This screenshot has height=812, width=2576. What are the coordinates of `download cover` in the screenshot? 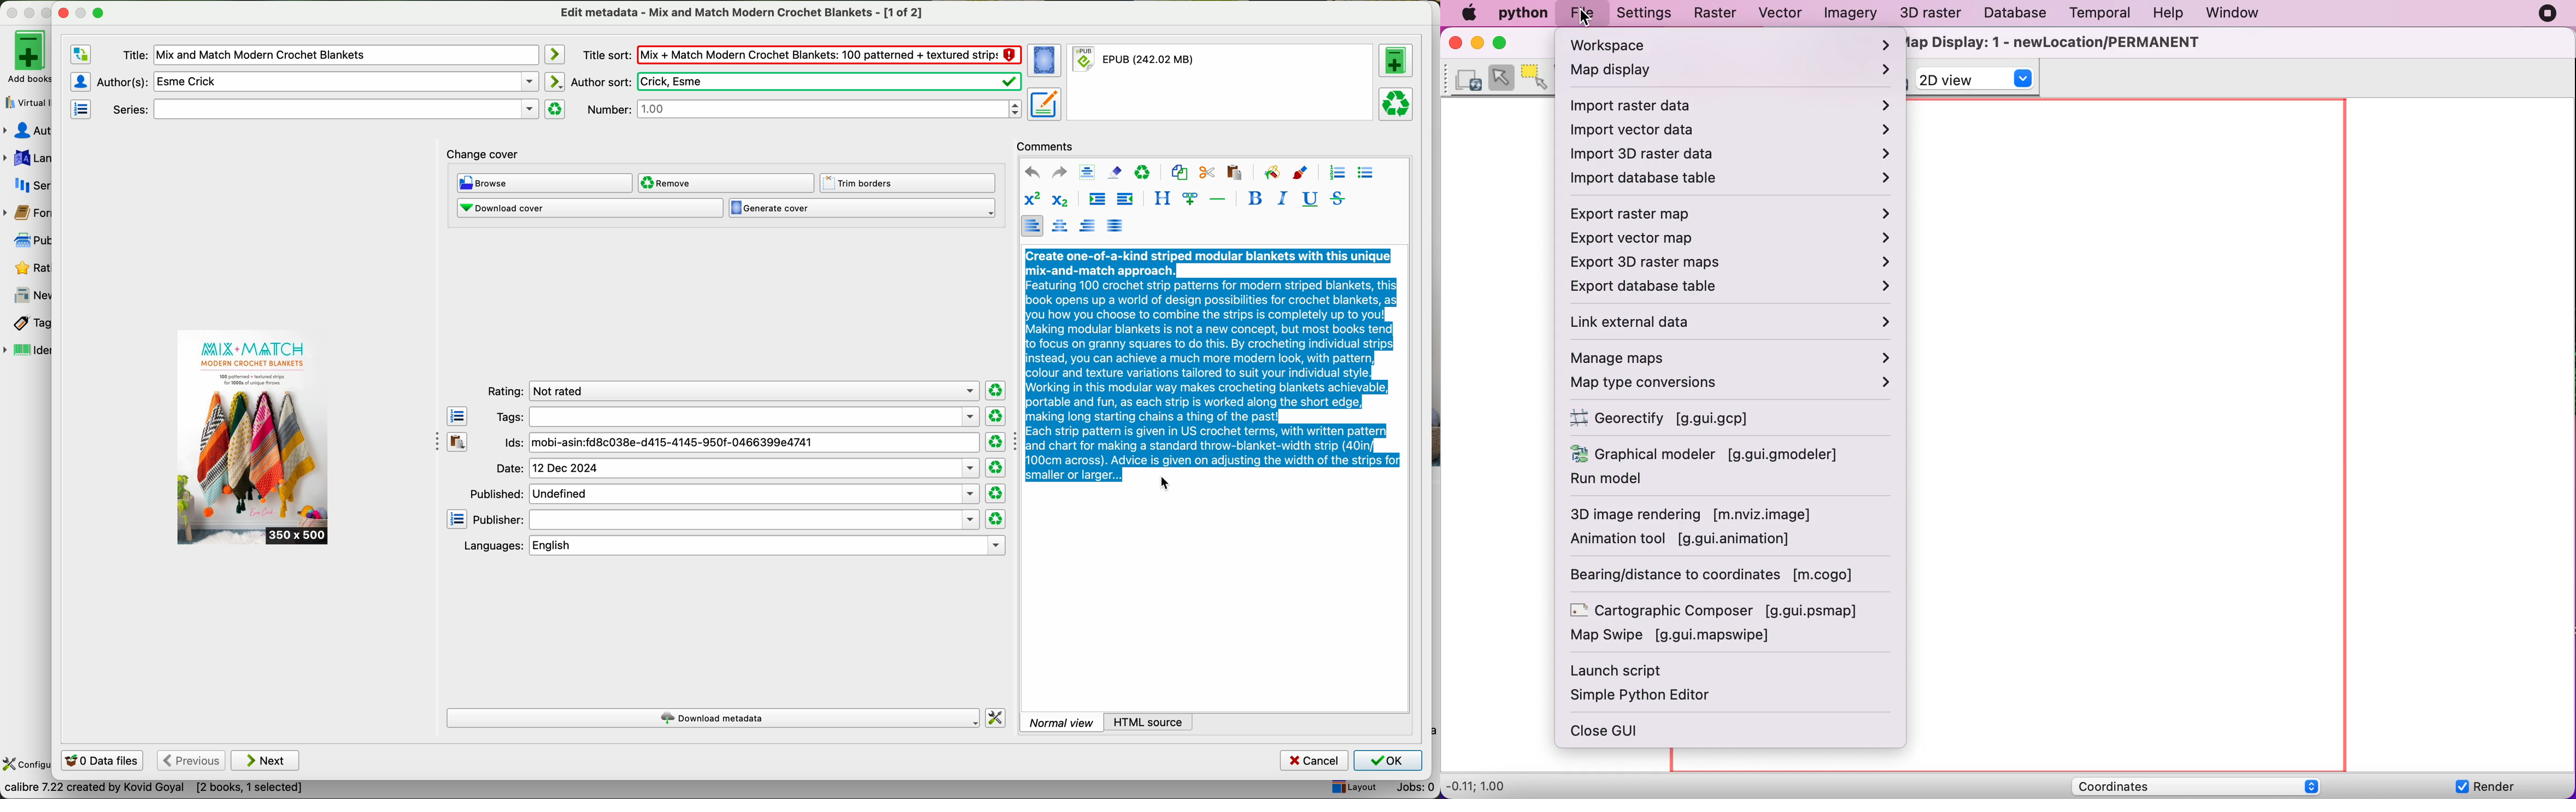 It's located at (589, 208).